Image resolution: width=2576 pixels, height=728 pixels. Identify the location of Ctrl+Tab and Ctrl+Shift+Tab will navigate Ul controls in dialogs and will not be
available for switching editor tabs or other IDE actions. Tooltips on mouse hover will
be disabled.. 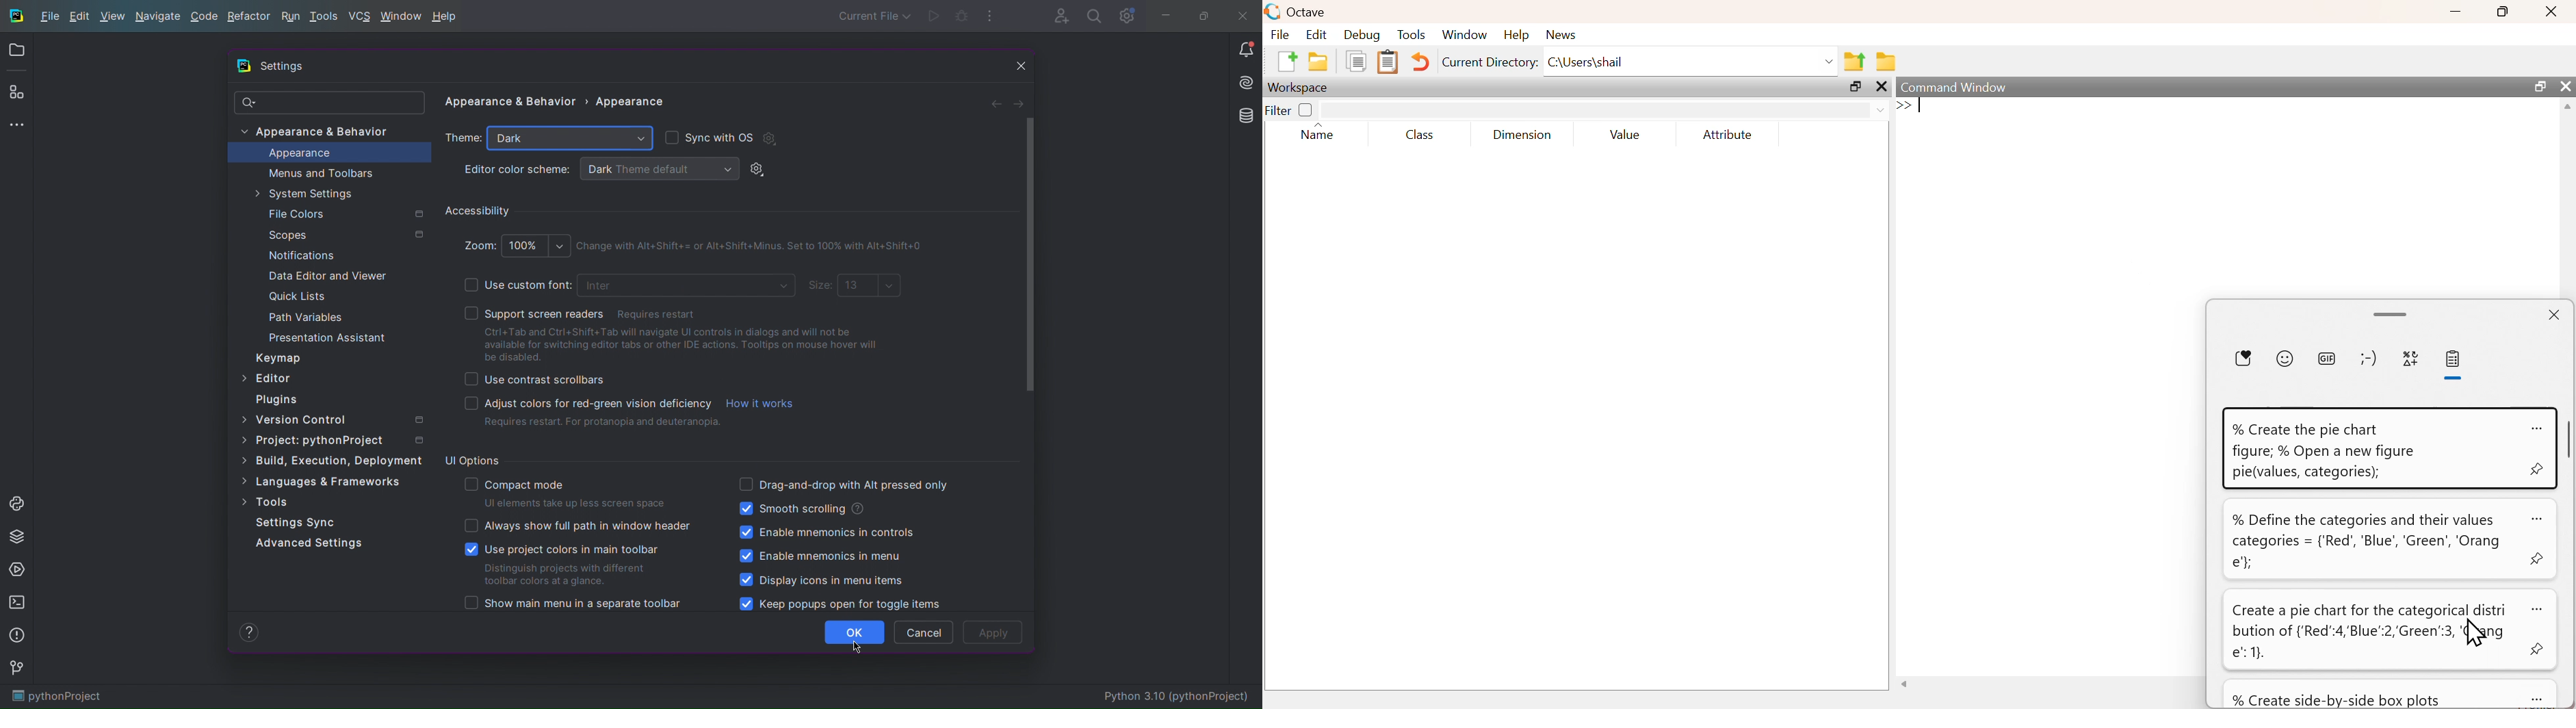
(688, 344).